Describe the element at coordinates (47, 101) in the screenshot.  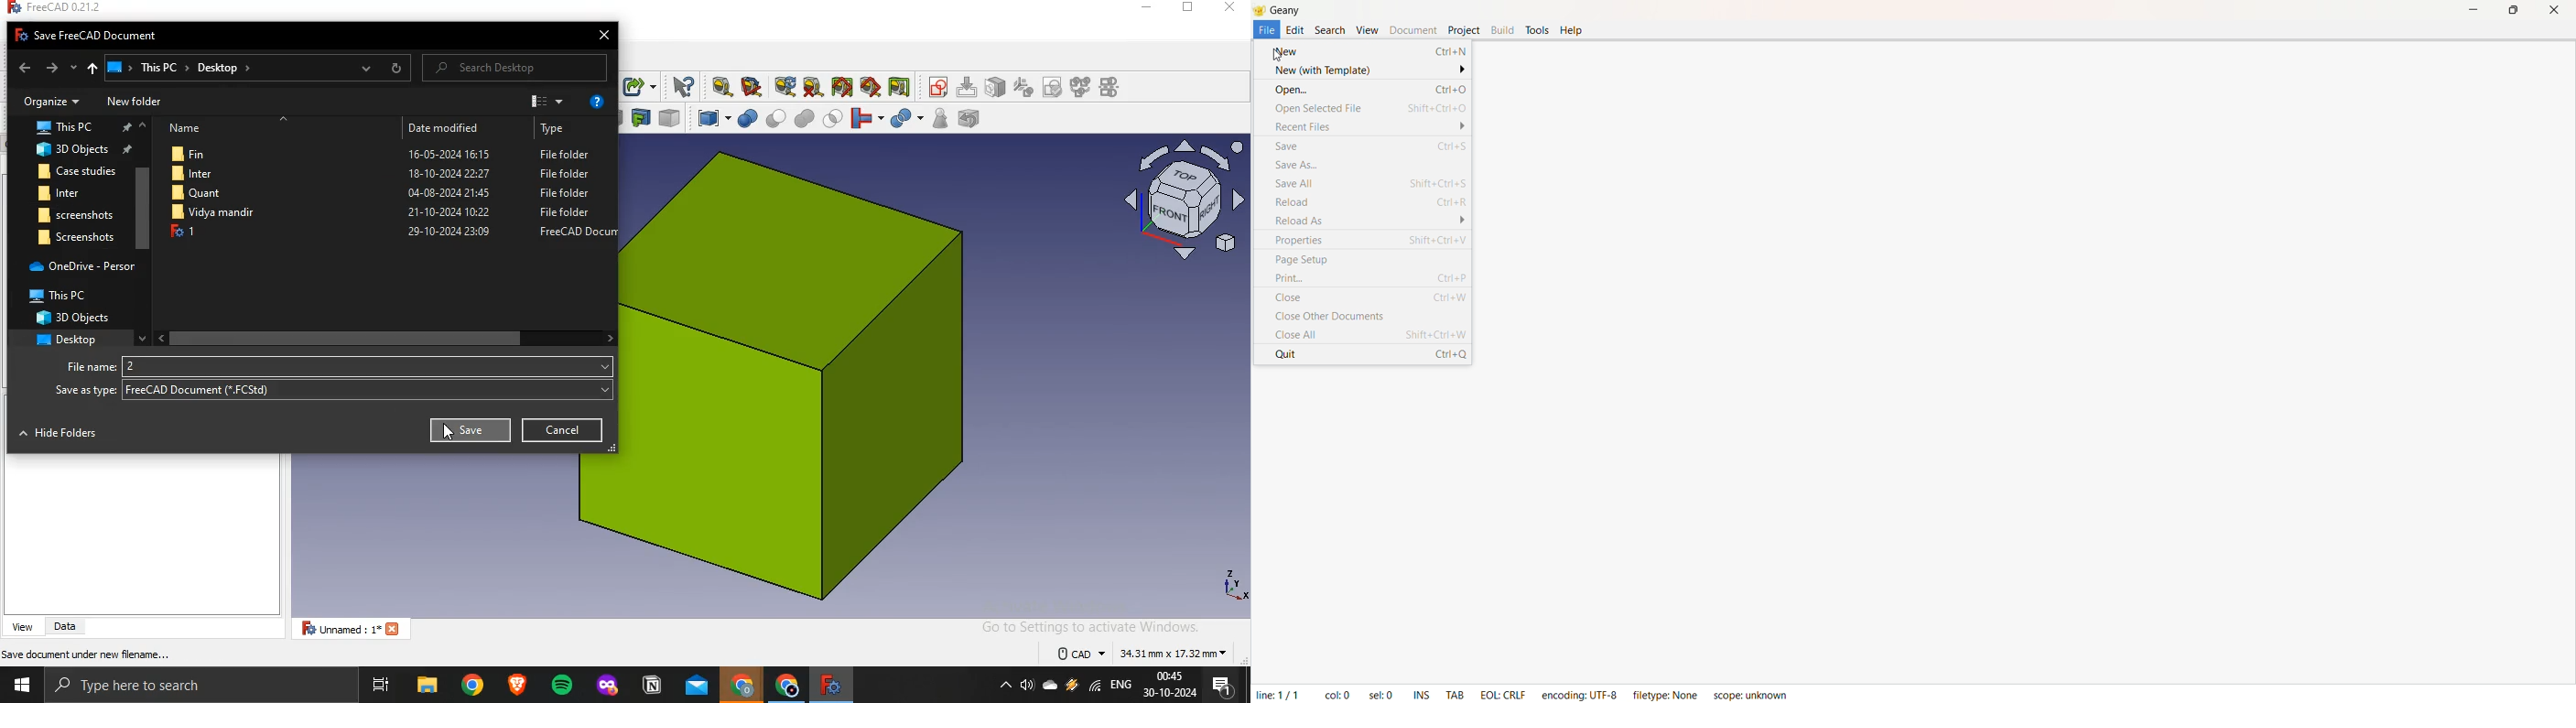
I see `Organize` at that location.